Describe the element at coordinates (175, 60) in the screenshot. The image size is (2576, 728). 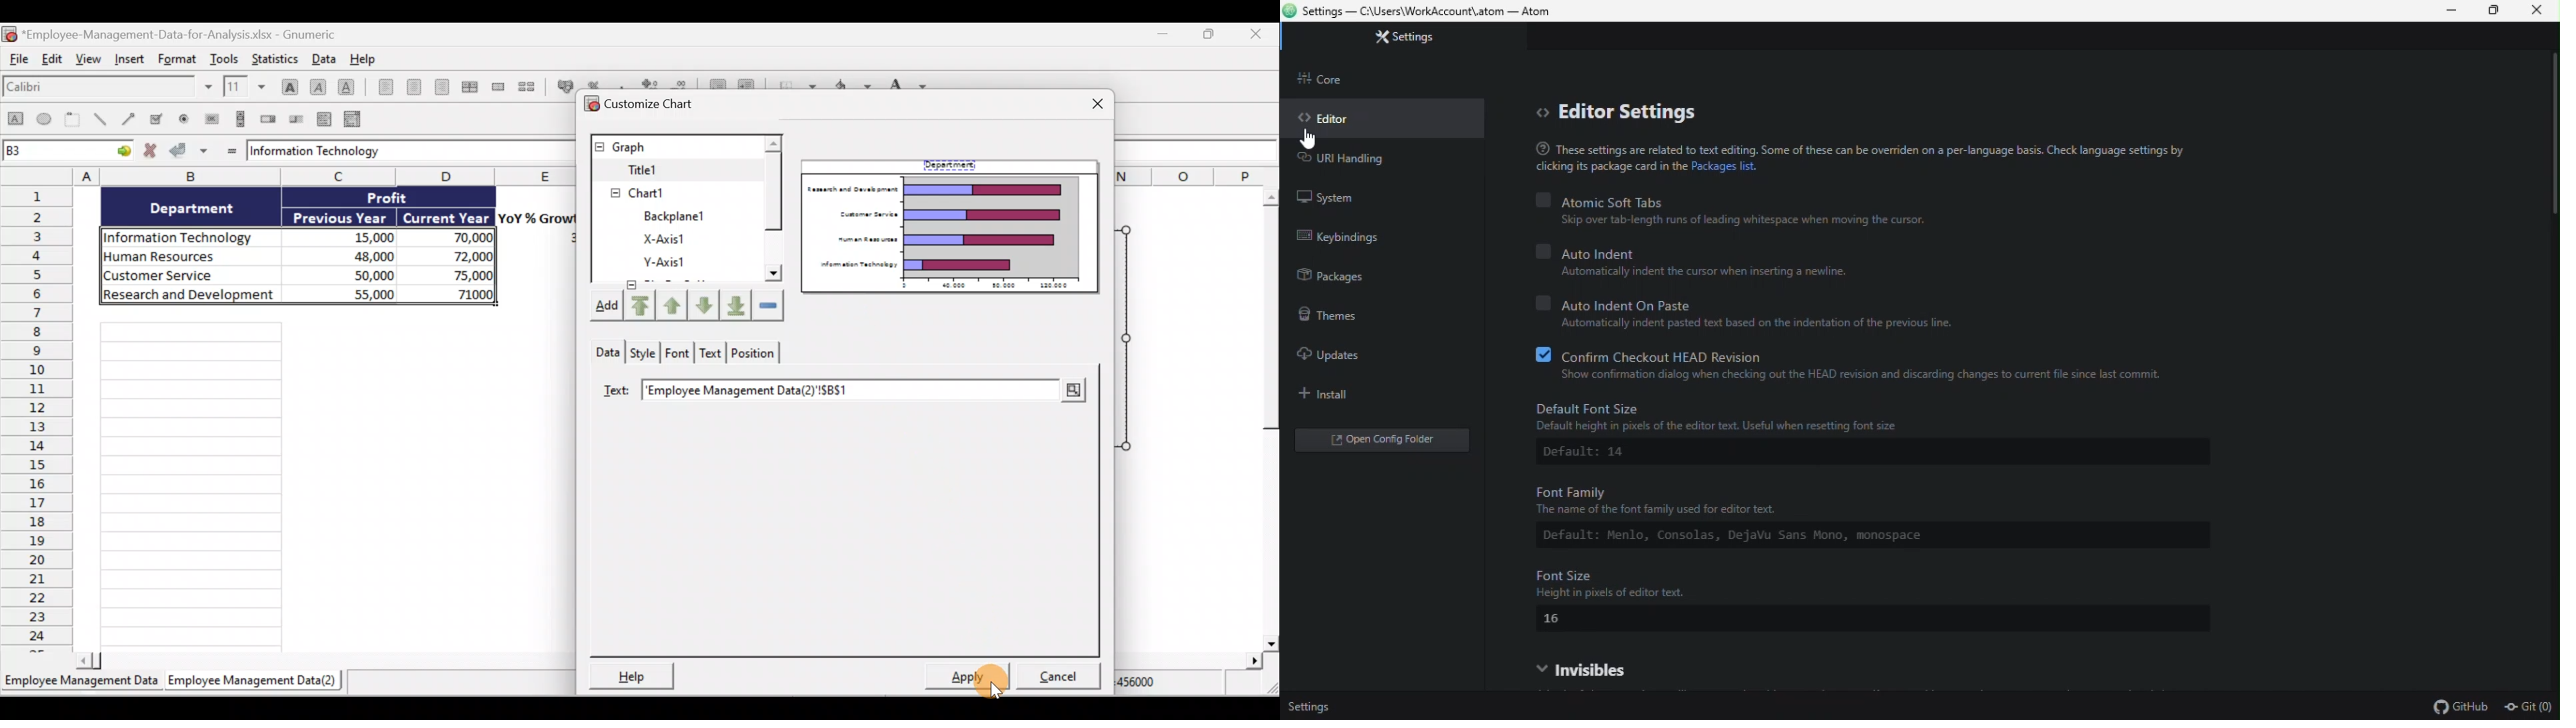
I see `Format` at that location.